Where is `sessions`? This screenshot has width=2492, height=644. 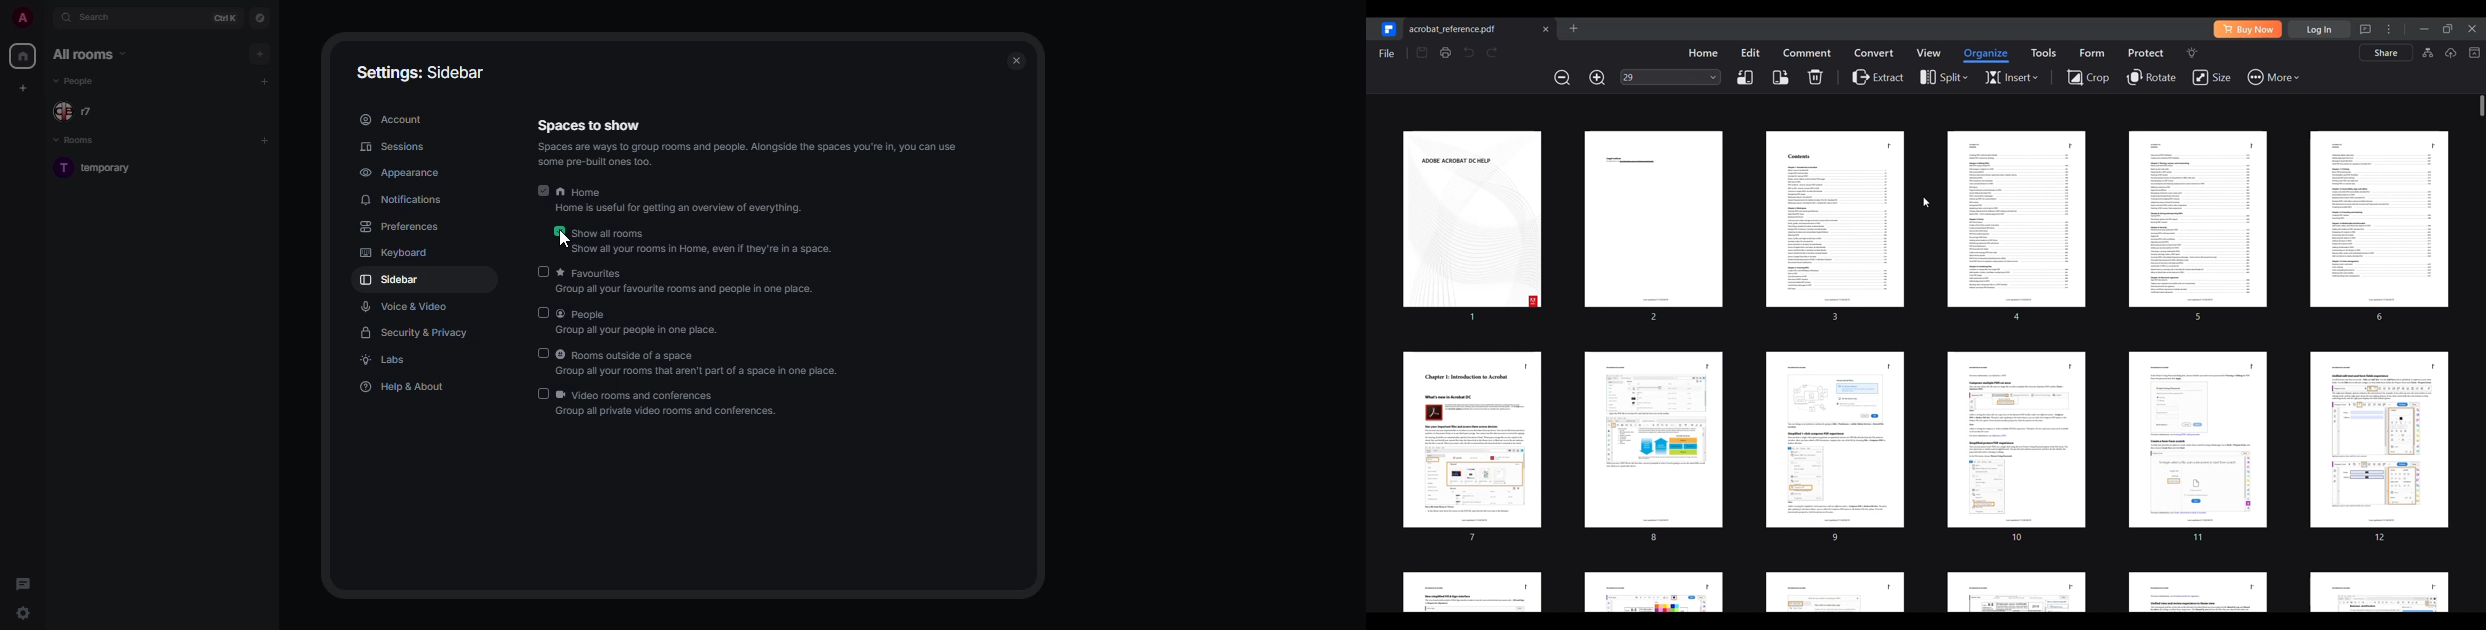 sessions is located at coordinates (390, 146).